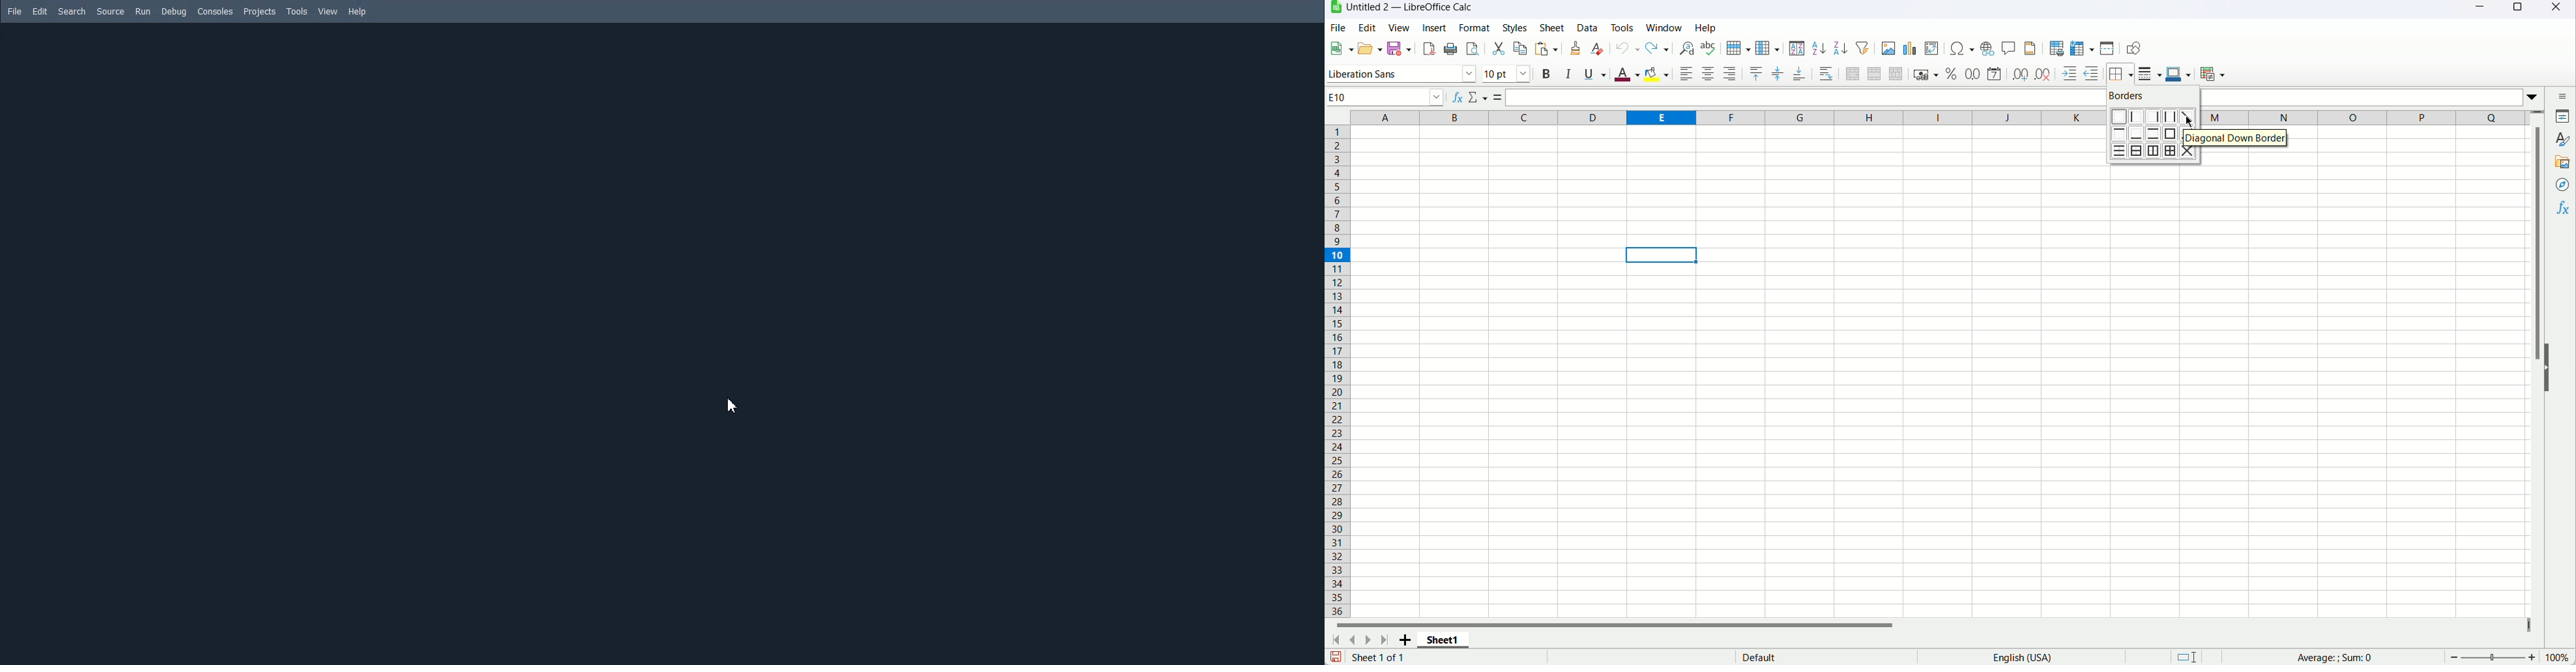  I want to click on Cursor, so click(737, 404).